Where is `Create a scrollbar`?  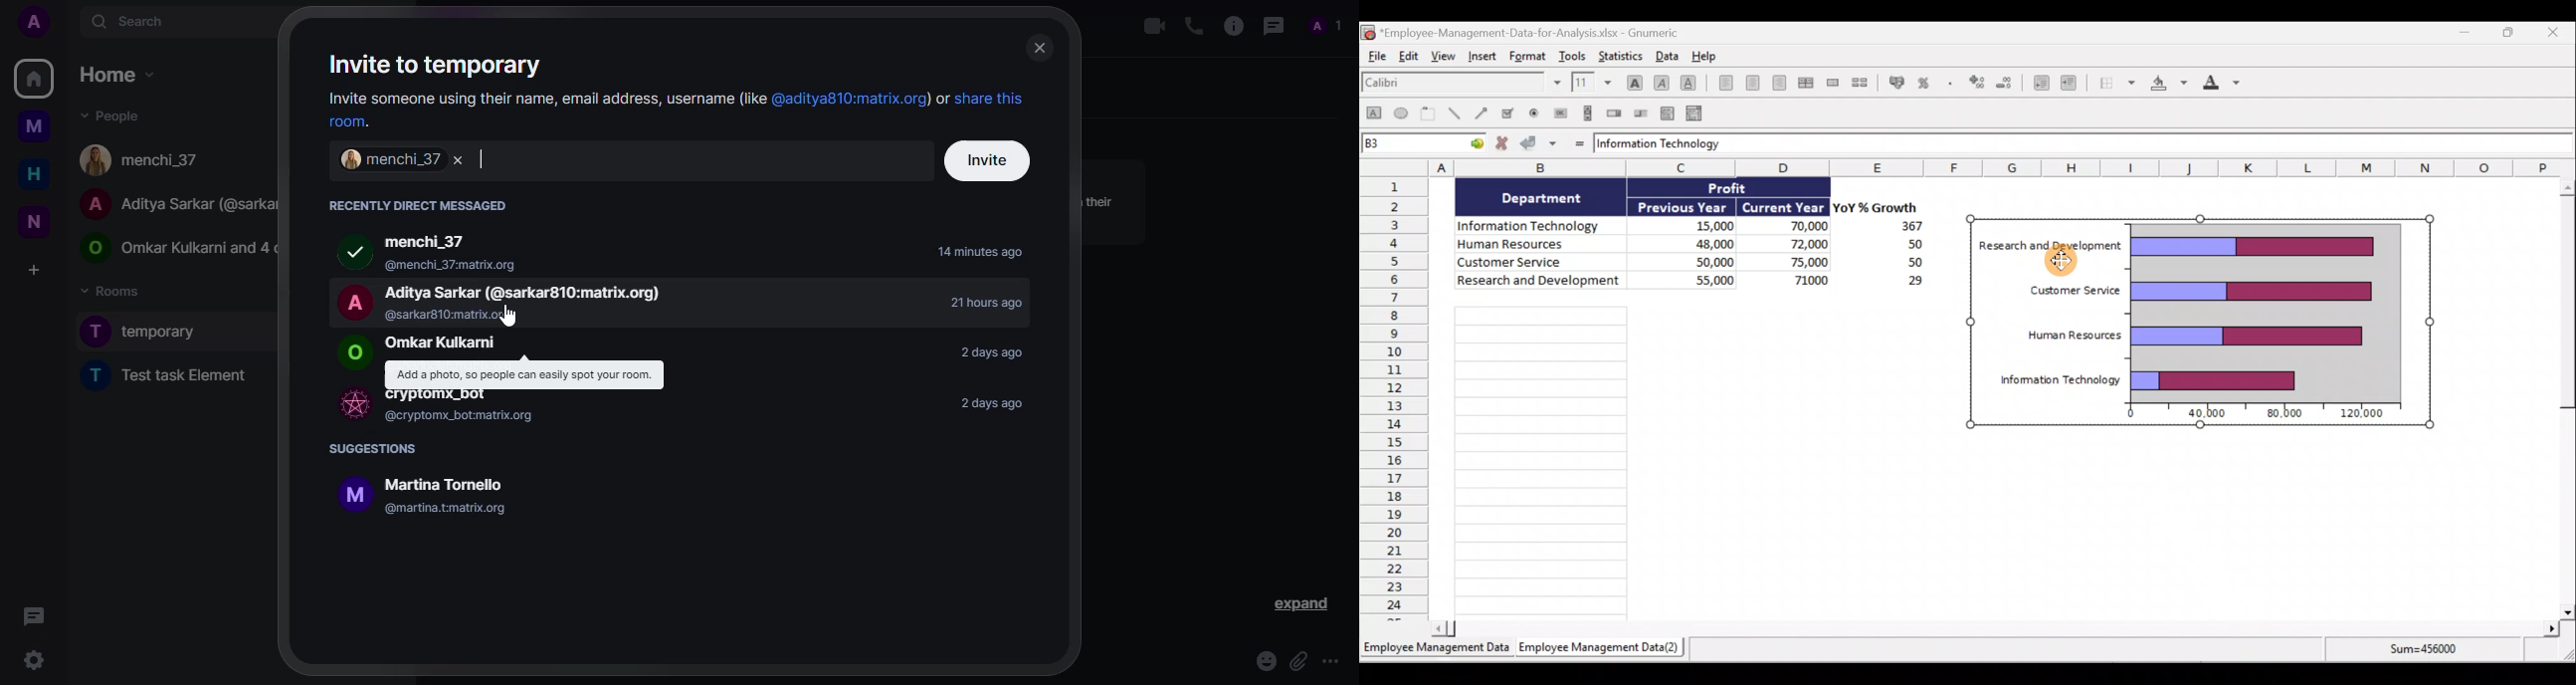
Create a scrollbar is located at coordinates (1585, 113).